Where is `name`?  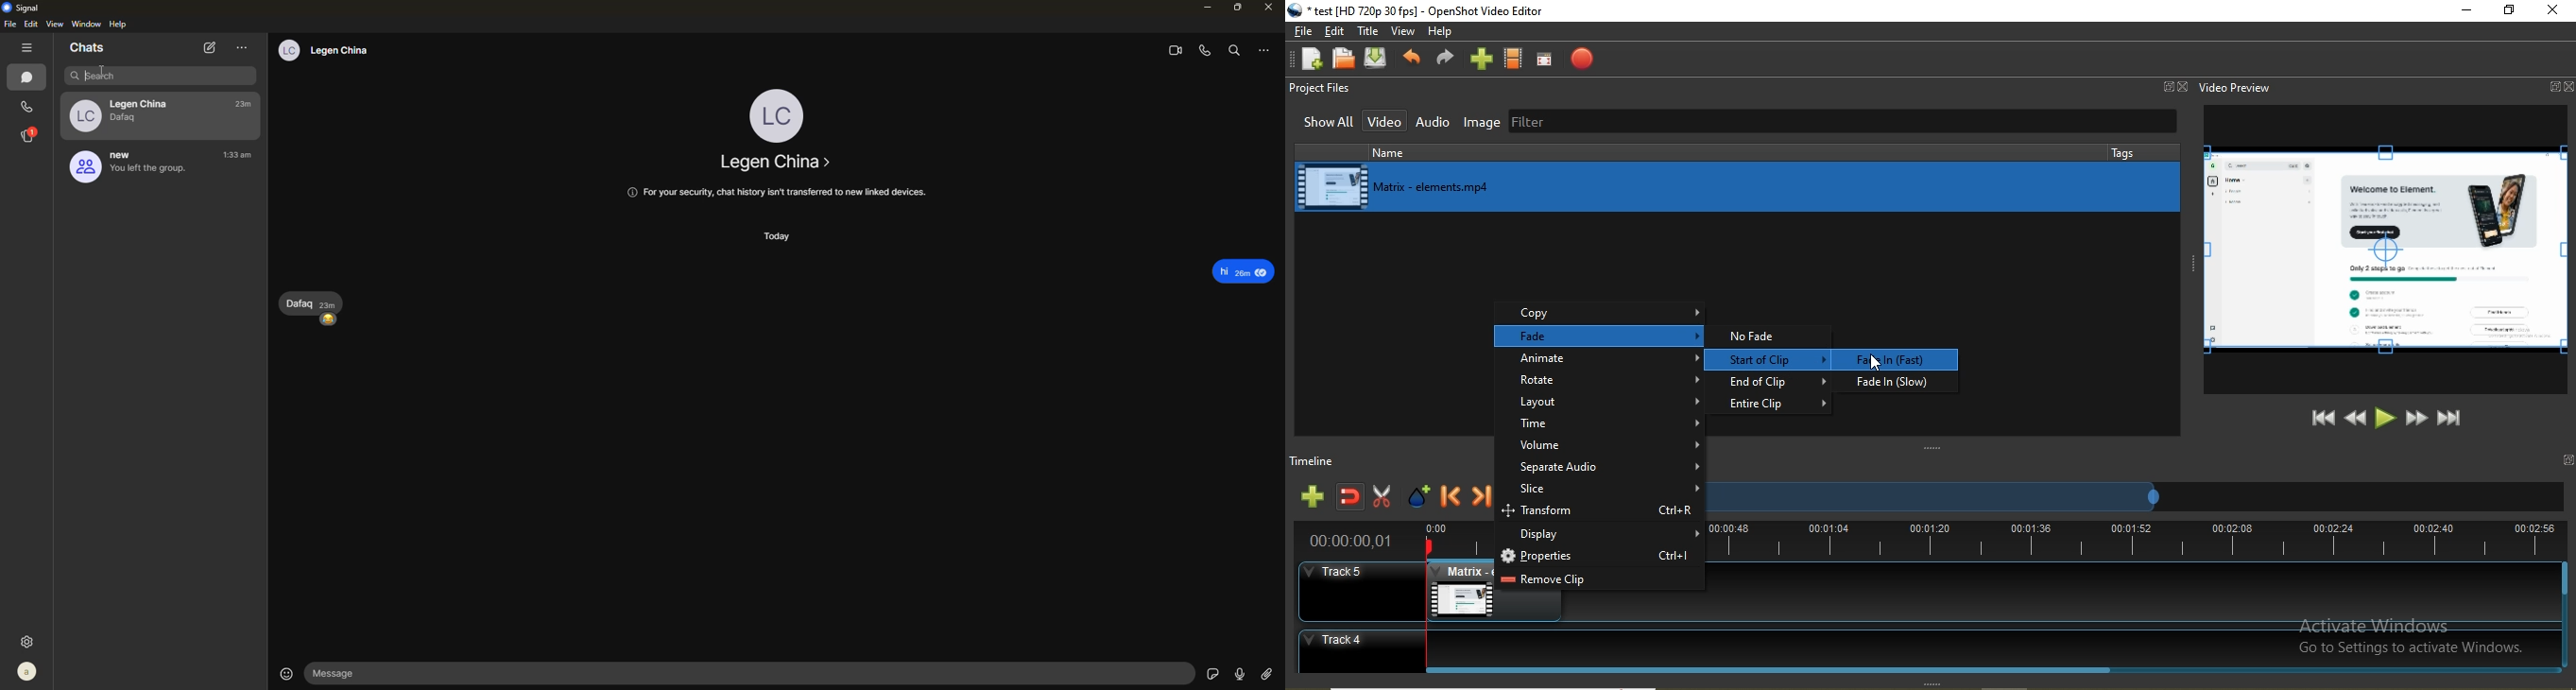 name is located at coordinates (1436, 152).